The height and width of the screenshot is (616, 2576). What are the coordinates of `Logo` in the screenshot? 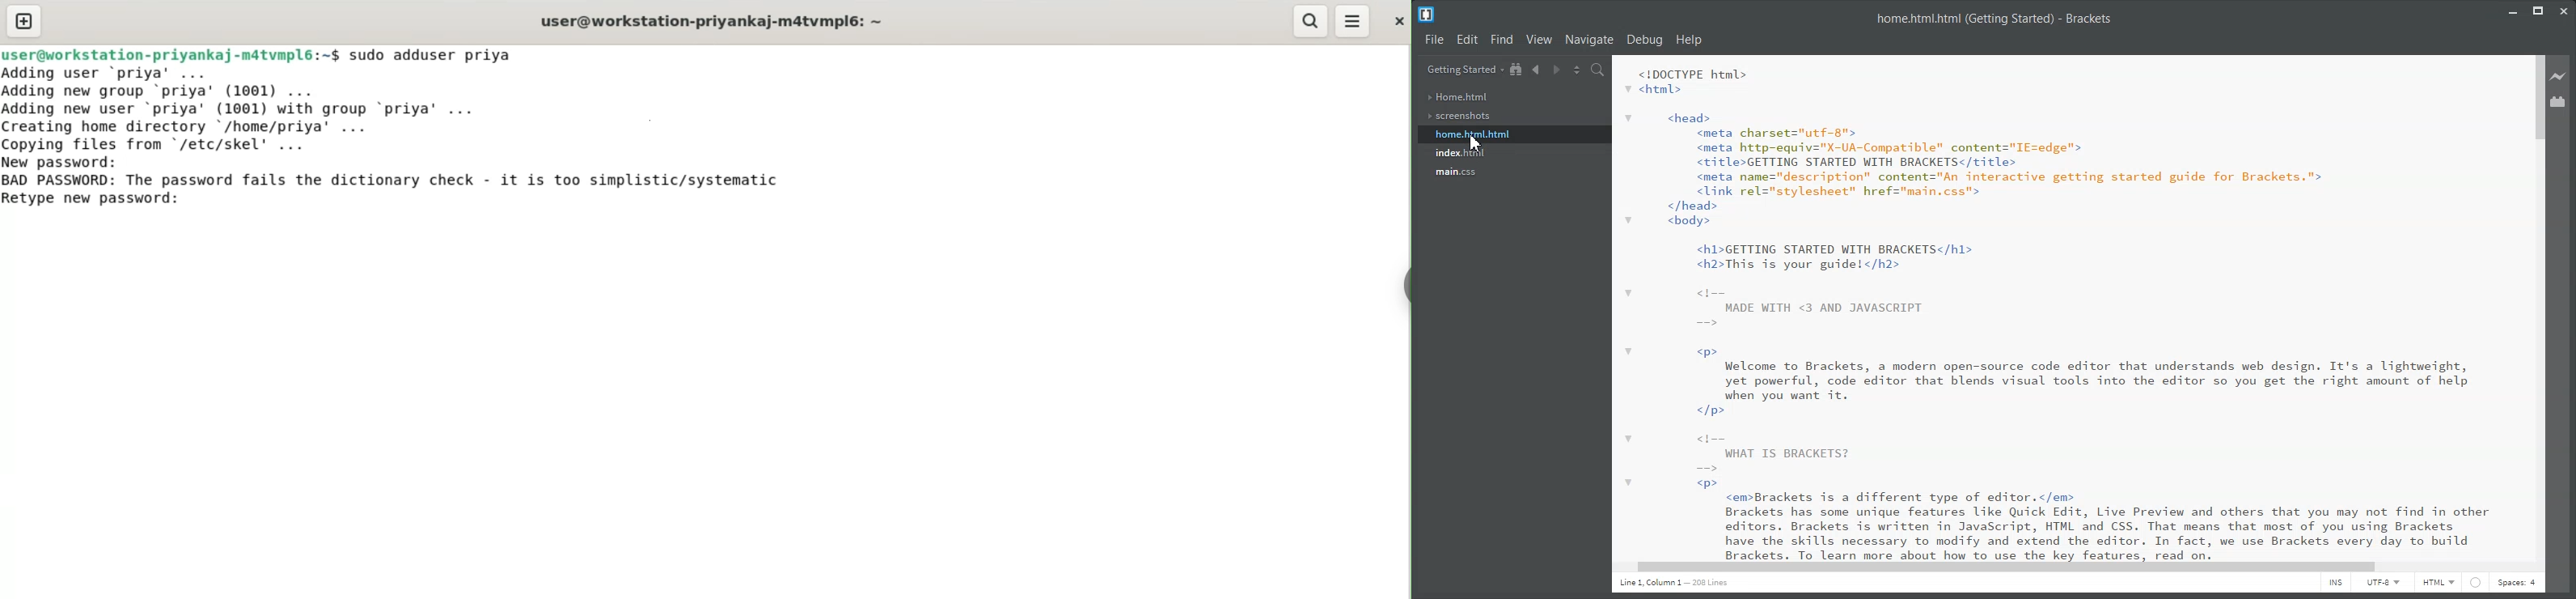 It's located at (1427, 15).